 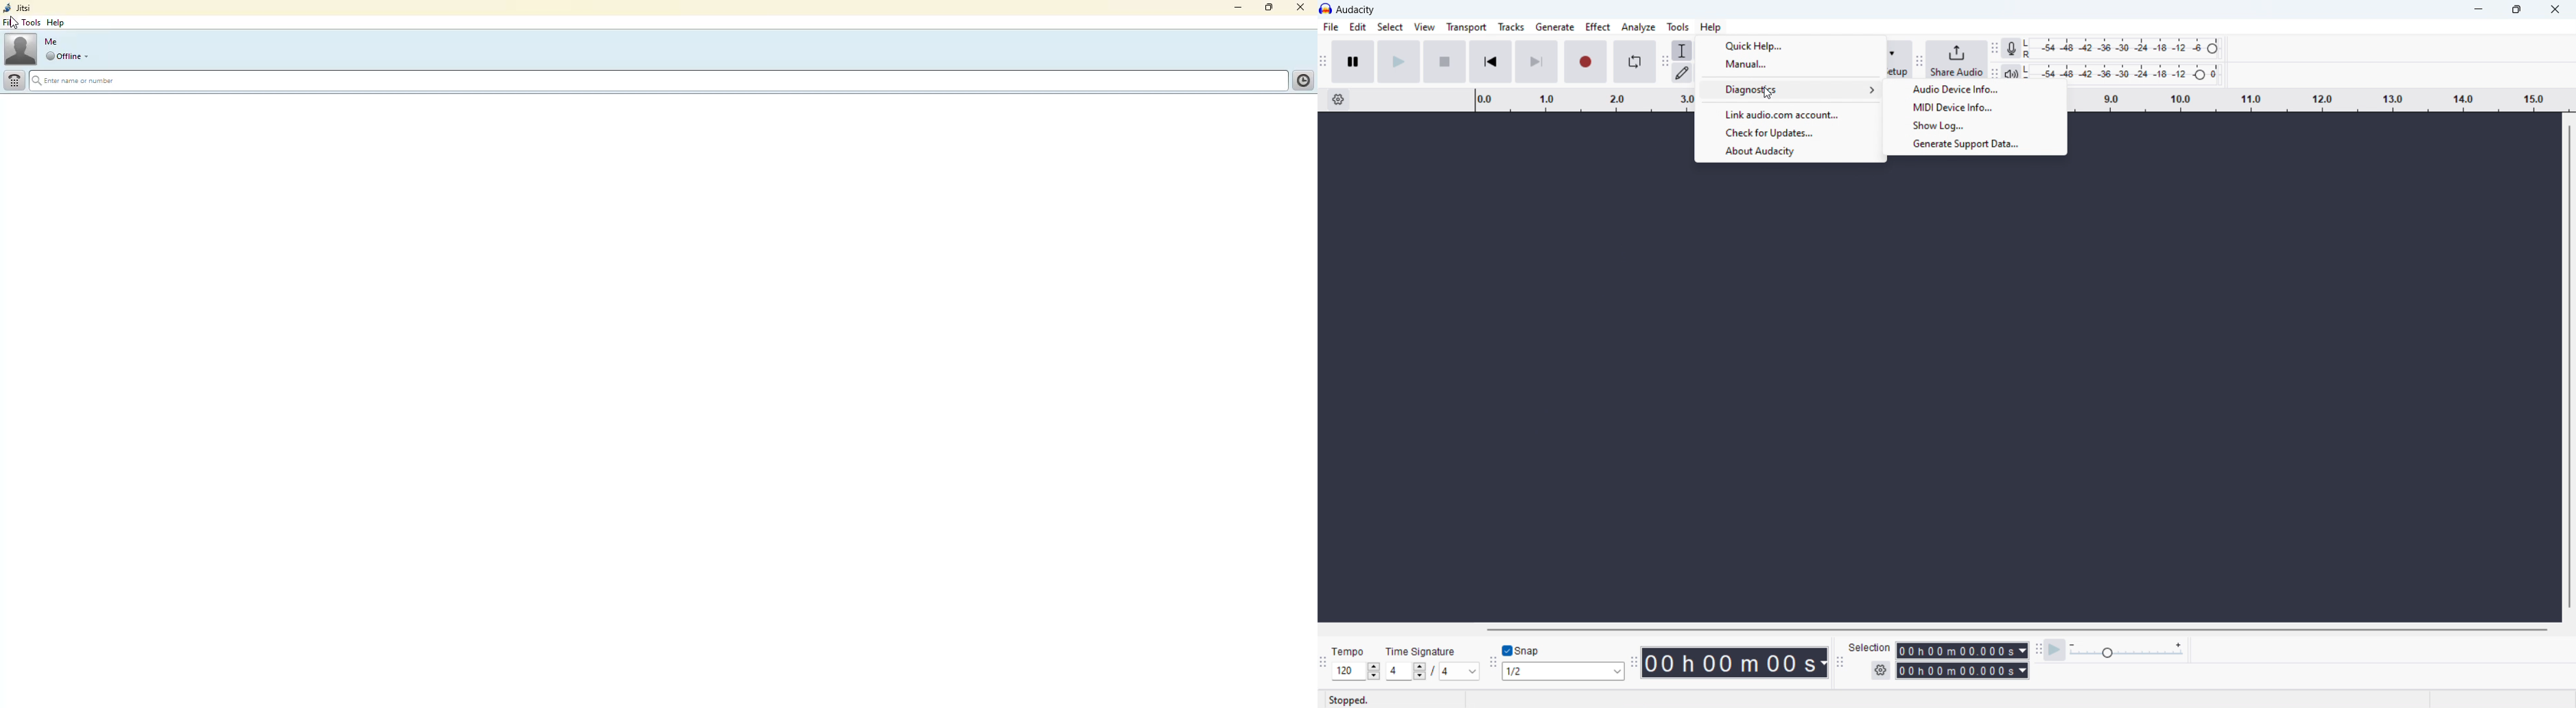 What do you see at coordinates (1424, 27) in the screenshot?
I see `view` at bounding box center [1424, 27].